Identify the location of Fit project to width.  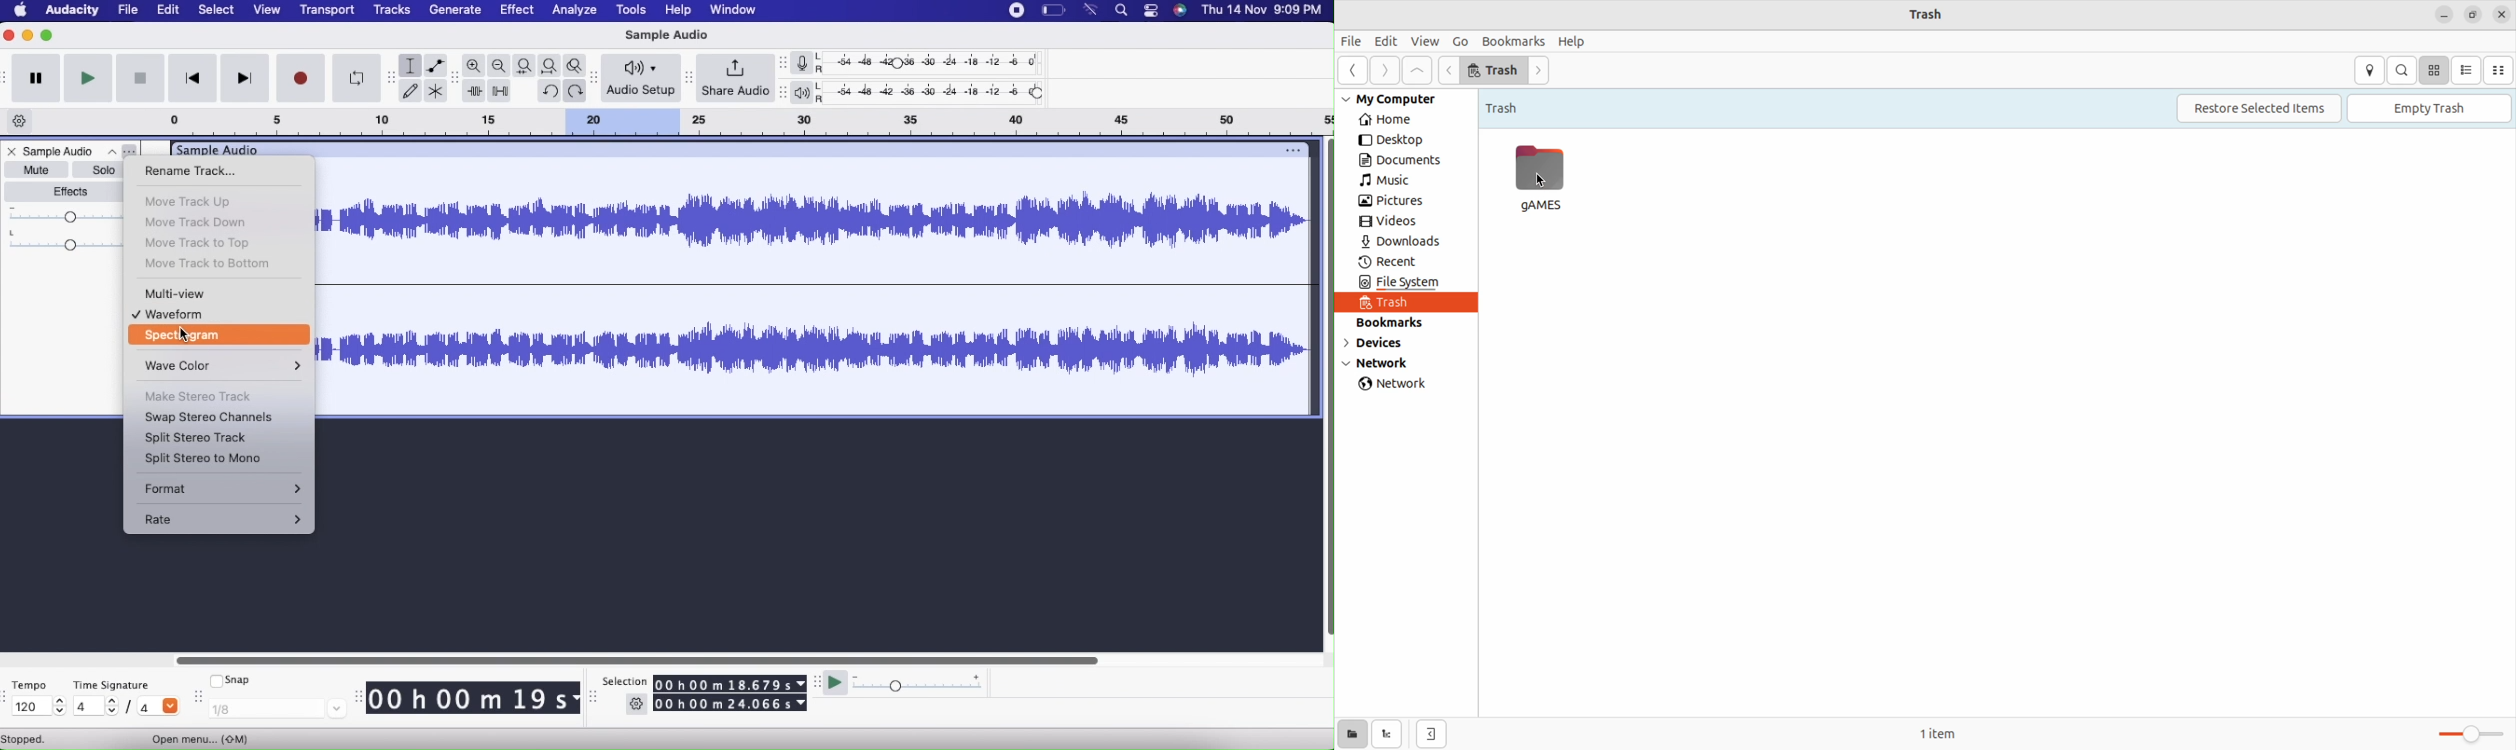
(551, 65).